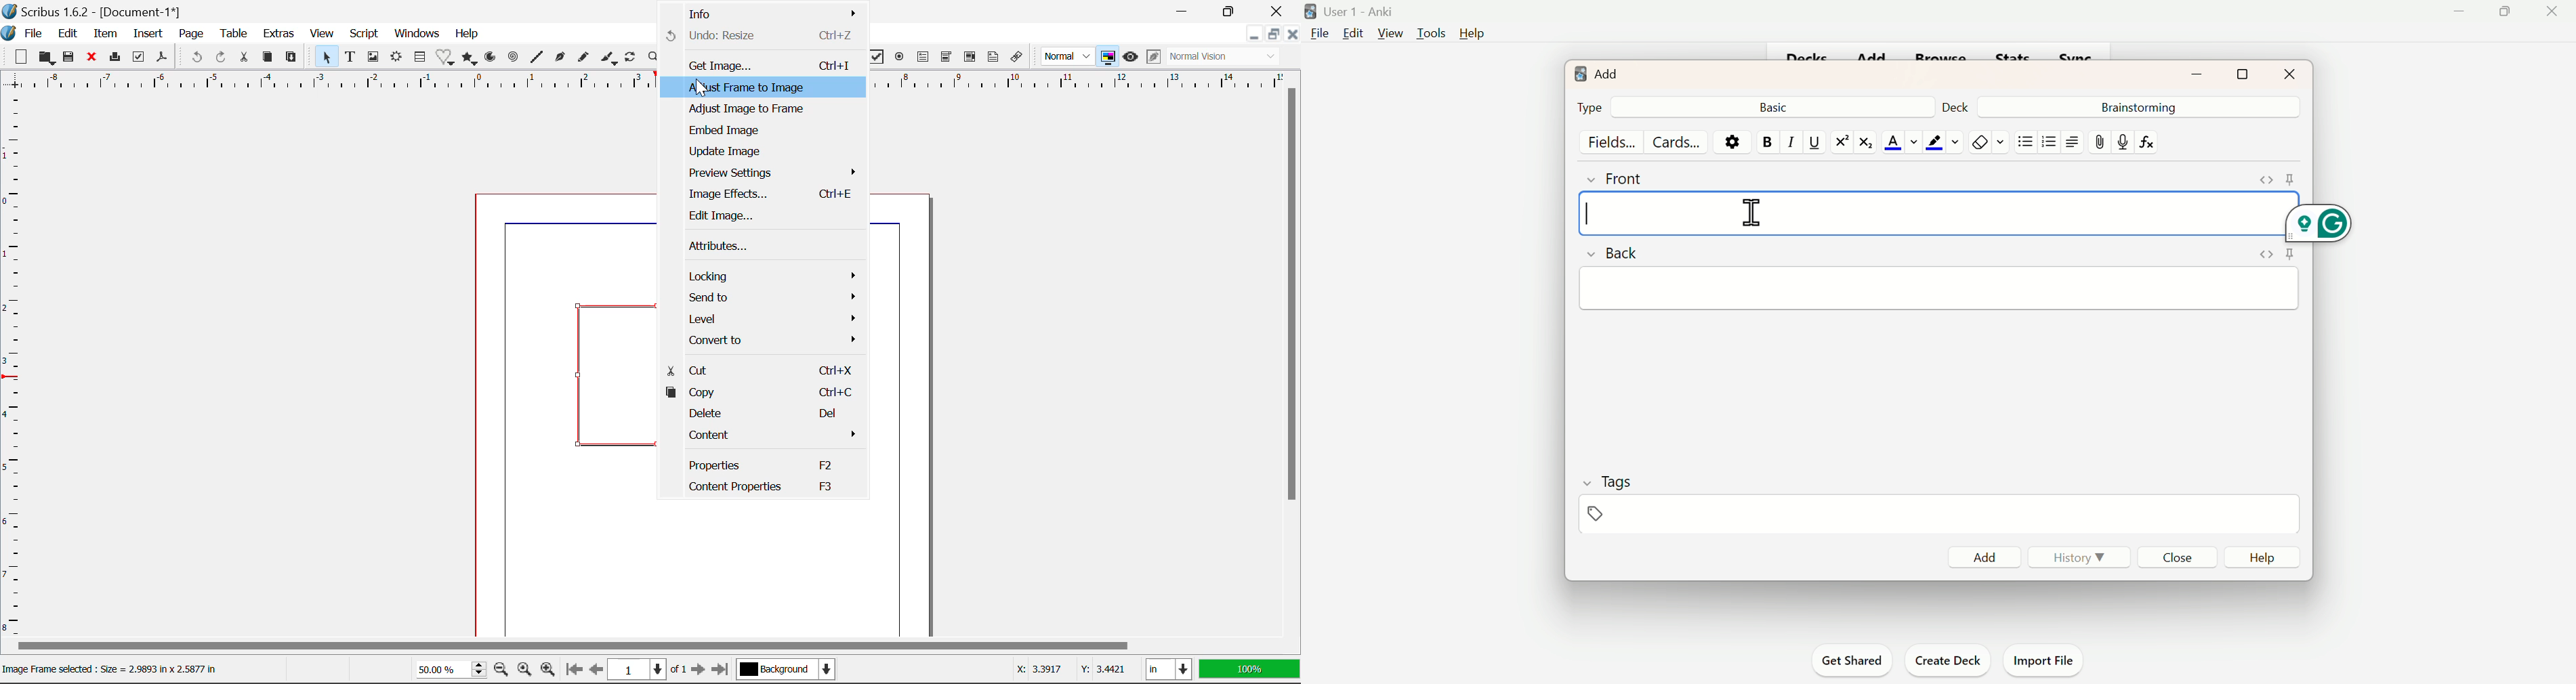 The height and width of the screenshot is (700, 2576). What do you see at coordinates (2074, 556) in the screenshot?
I see `History` at bounding box center [2074, 556].